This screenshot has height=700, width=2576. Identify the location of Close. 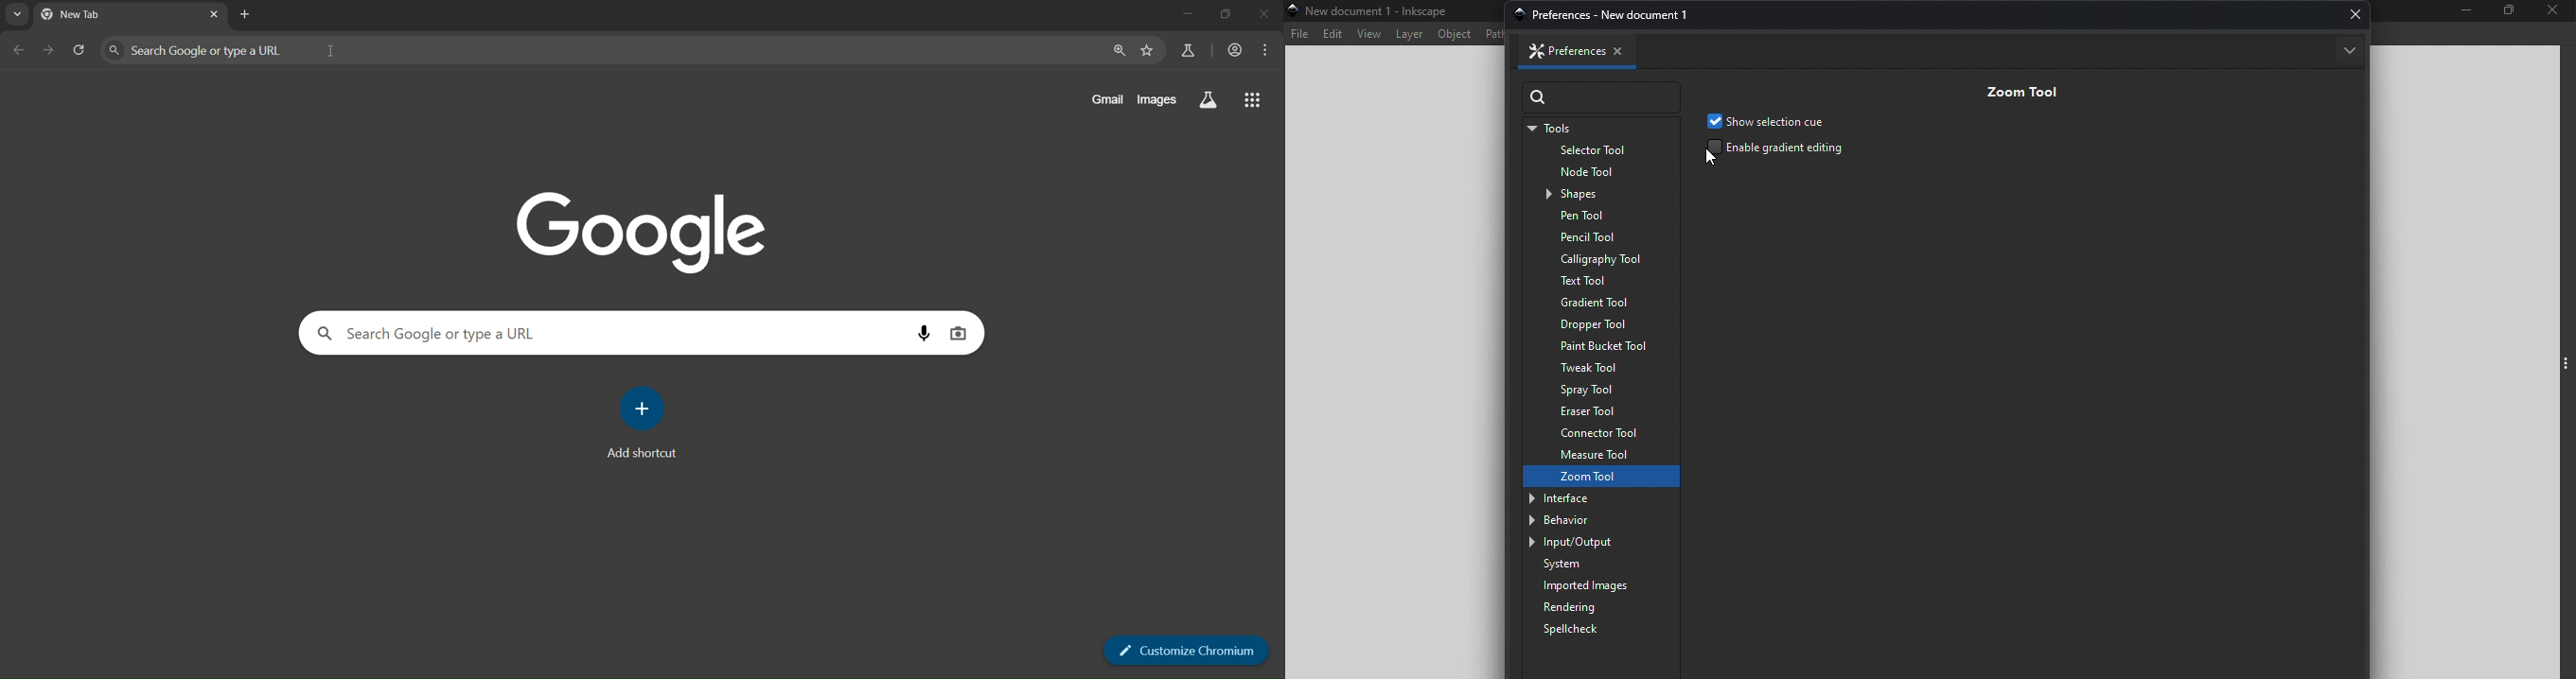
(1621, 52).